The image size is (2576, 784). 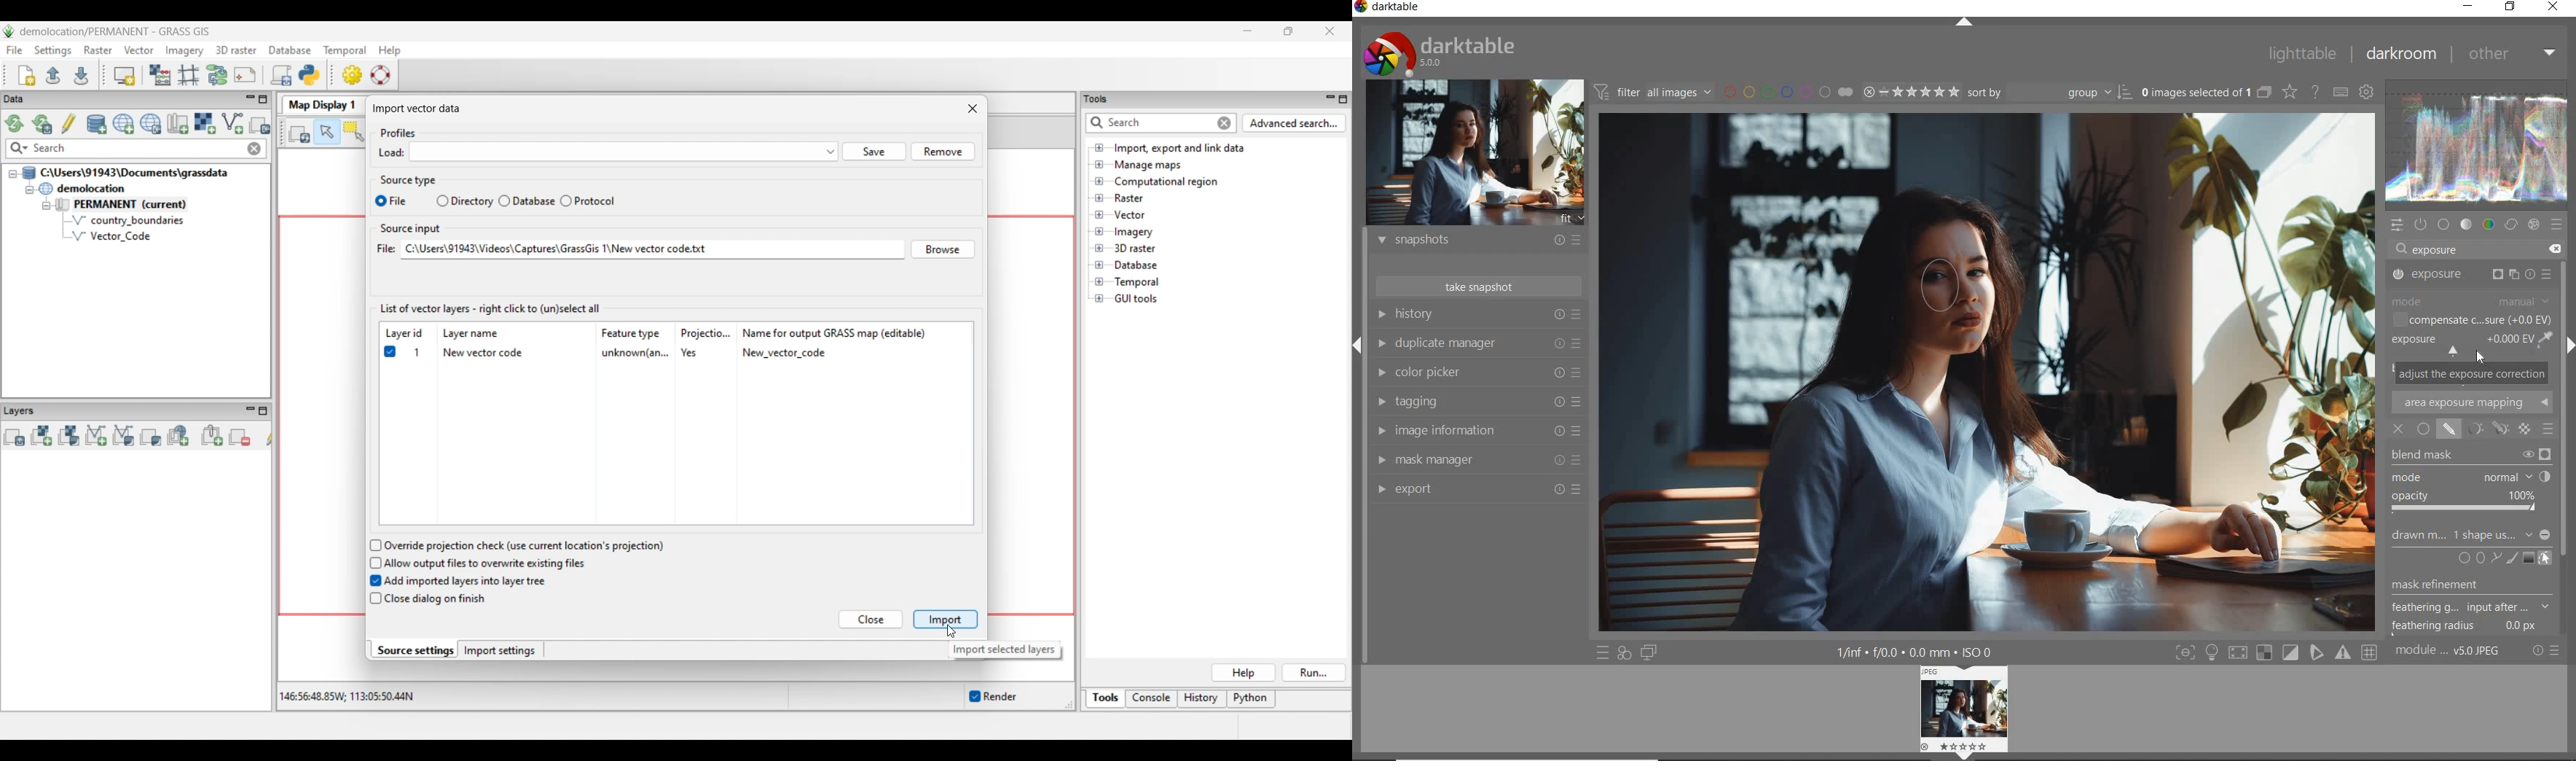 What do you see at coordinates (2316, 92) in the screenshot?
I see `enable online help` at bounding box center [2316, 92].